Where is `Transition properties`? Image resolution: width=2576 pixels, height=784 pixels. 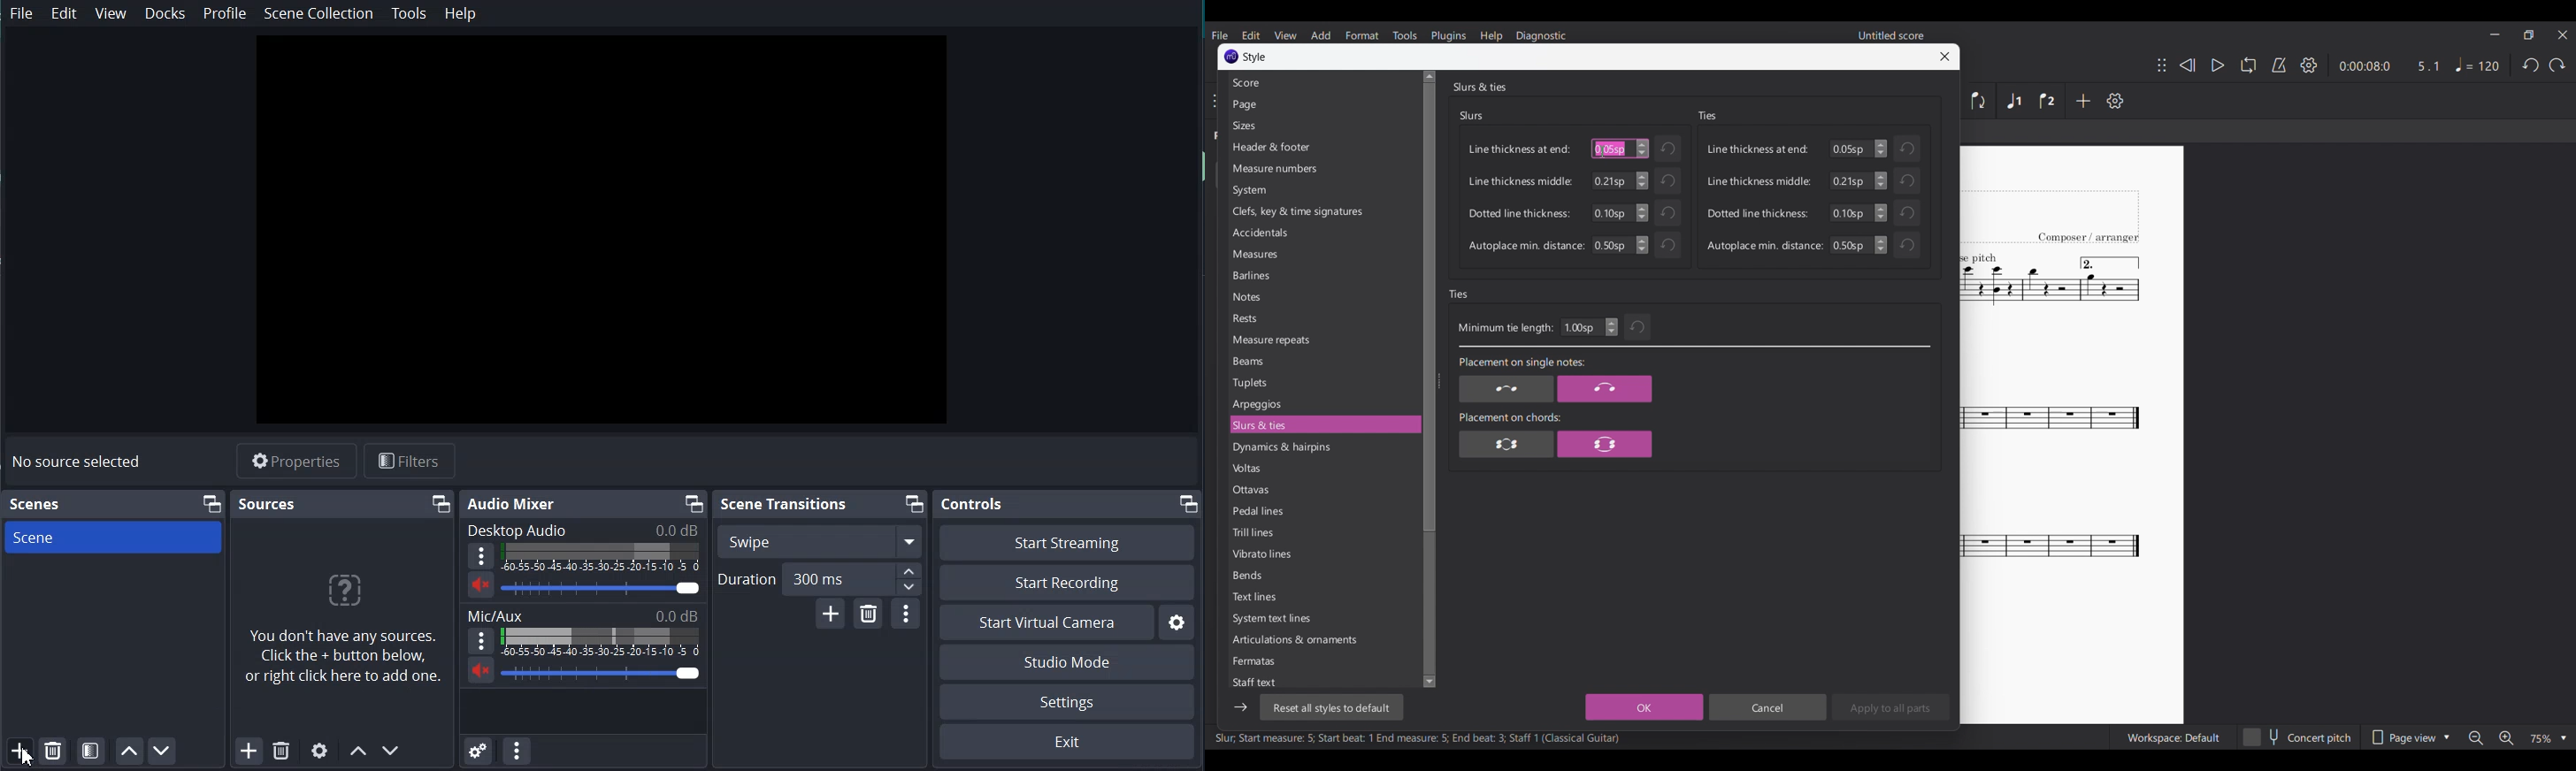
Transition properties is located at coordinates (907, 615).